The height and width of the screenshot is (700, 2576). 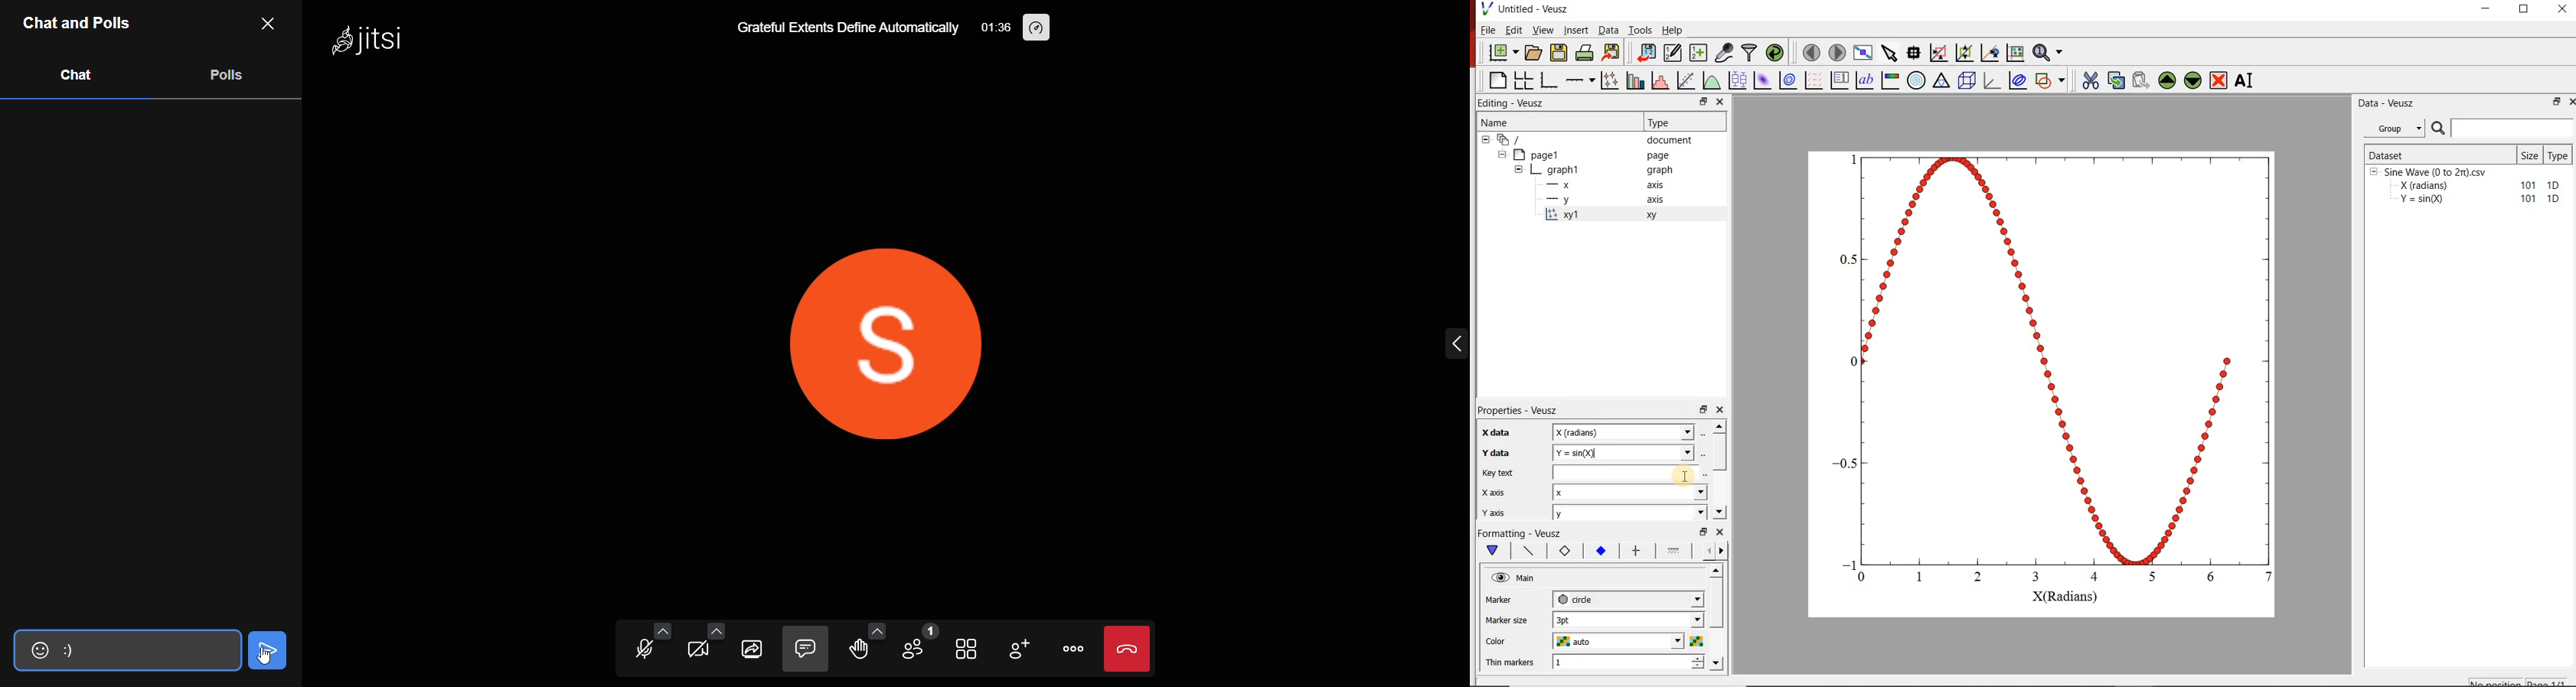 What do you see at coordinates (1890, 51) in the screenshot?
I see `select item from graph` at bounding box center [1890, 51].